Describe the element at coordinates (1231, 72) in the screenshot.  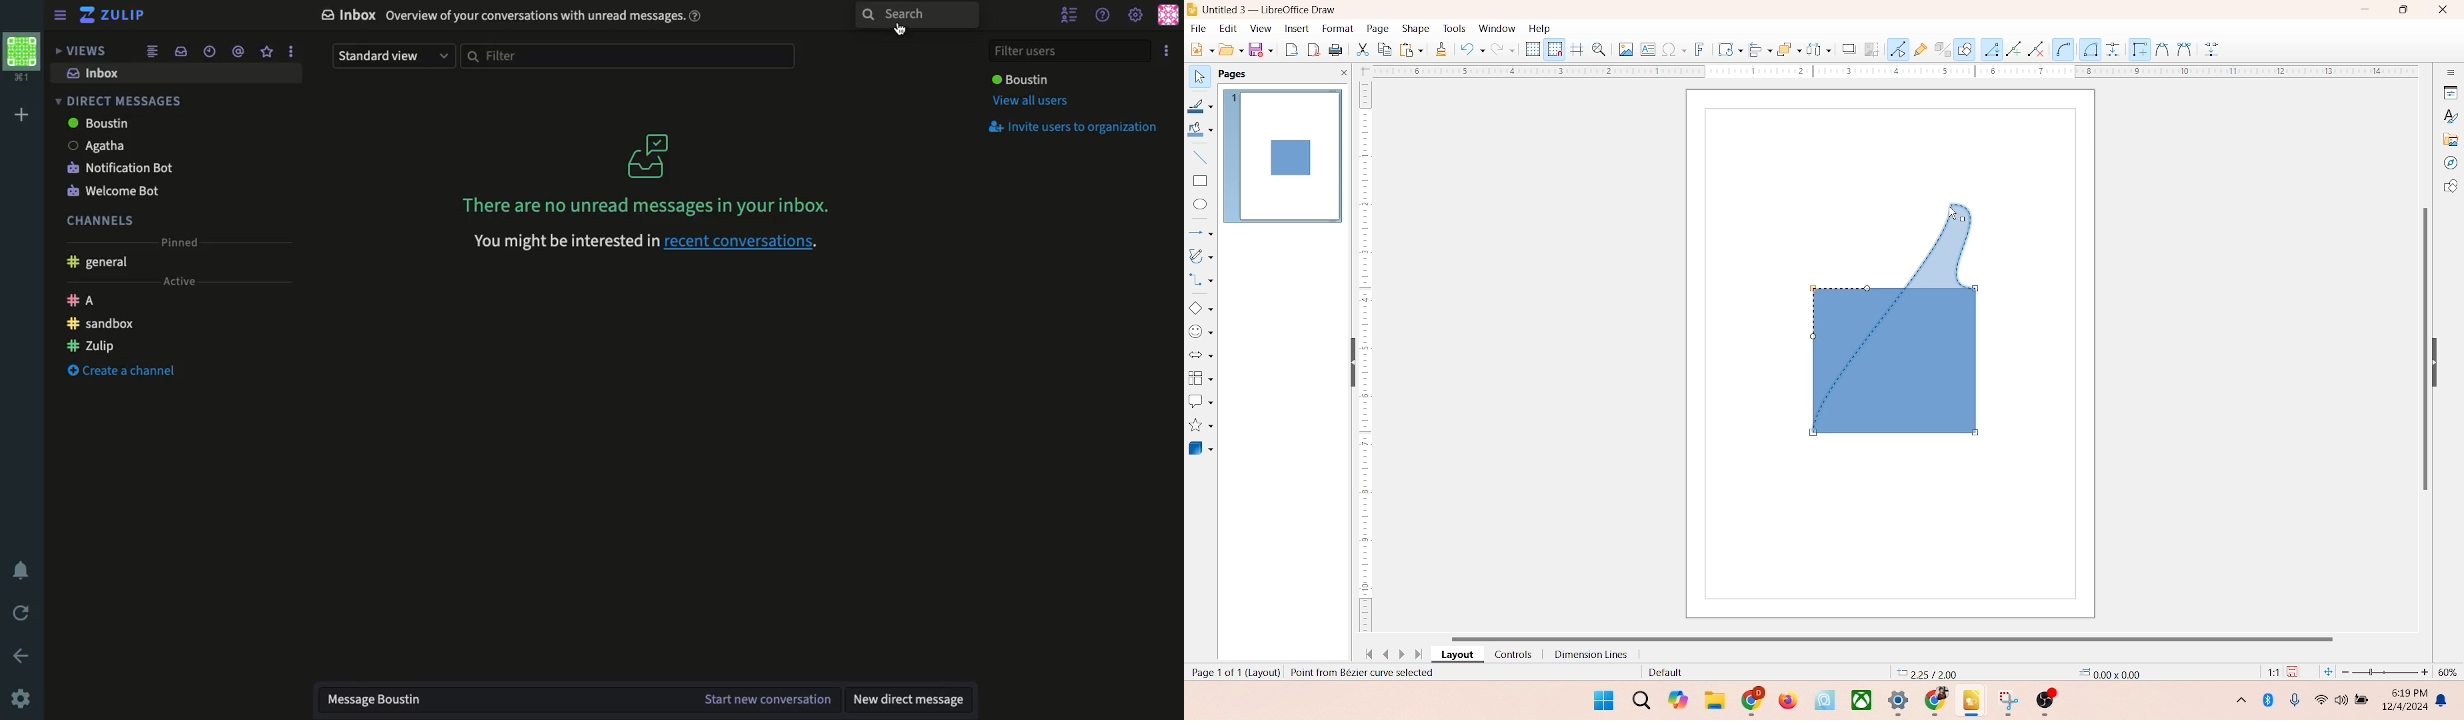
I see `pages` at that location.